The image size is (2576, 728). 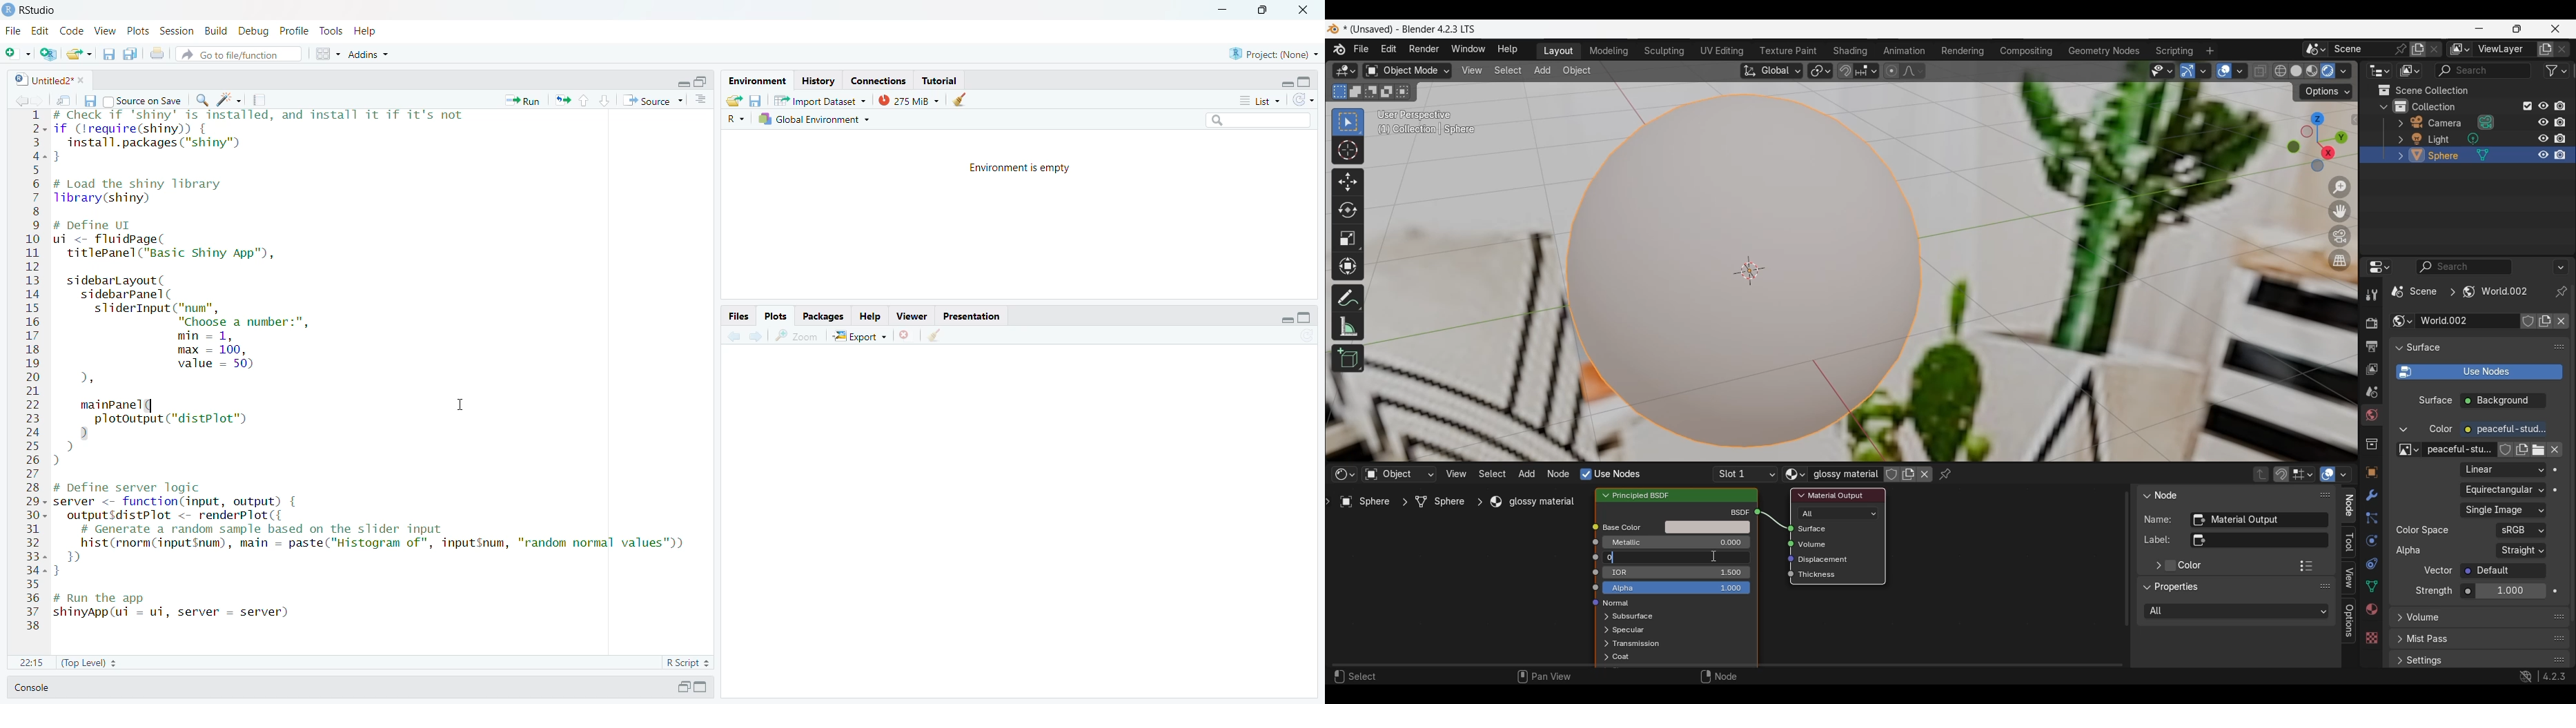 What do you see at coordinates (2410, 70) in the screenshot?
I see `Display mode` at bounding box center [2410, 70].